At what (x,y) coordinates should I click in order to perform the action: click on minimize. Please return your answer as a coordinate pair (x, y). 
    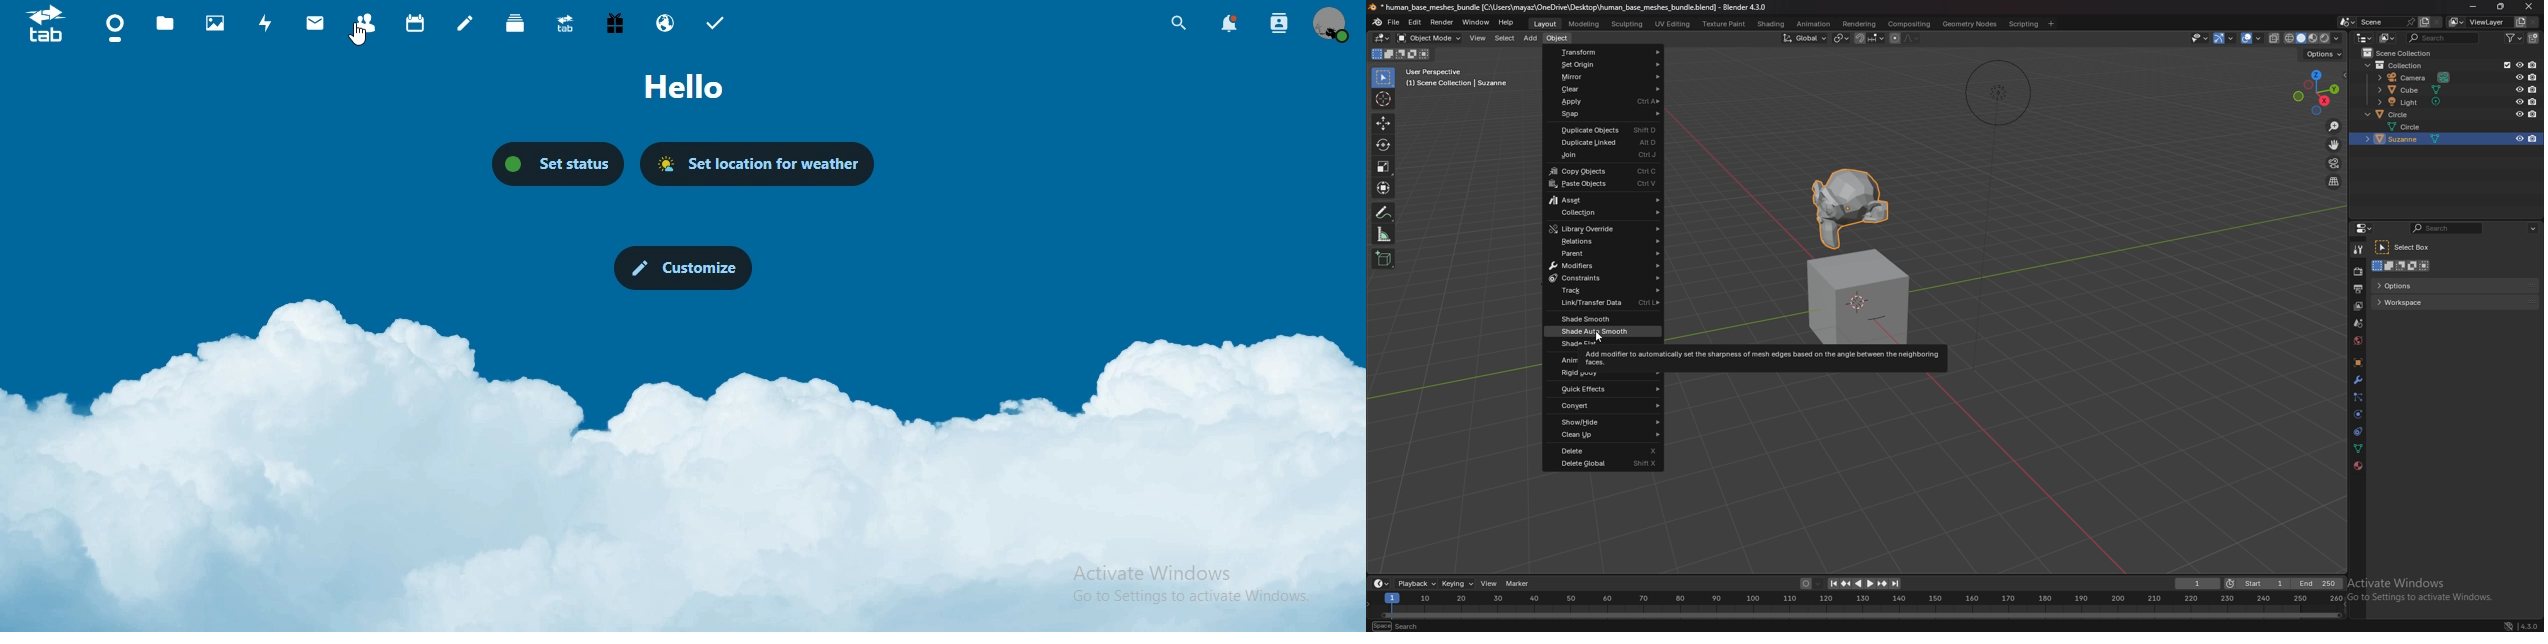
    Looking at the image, I should click on (2470, 6).